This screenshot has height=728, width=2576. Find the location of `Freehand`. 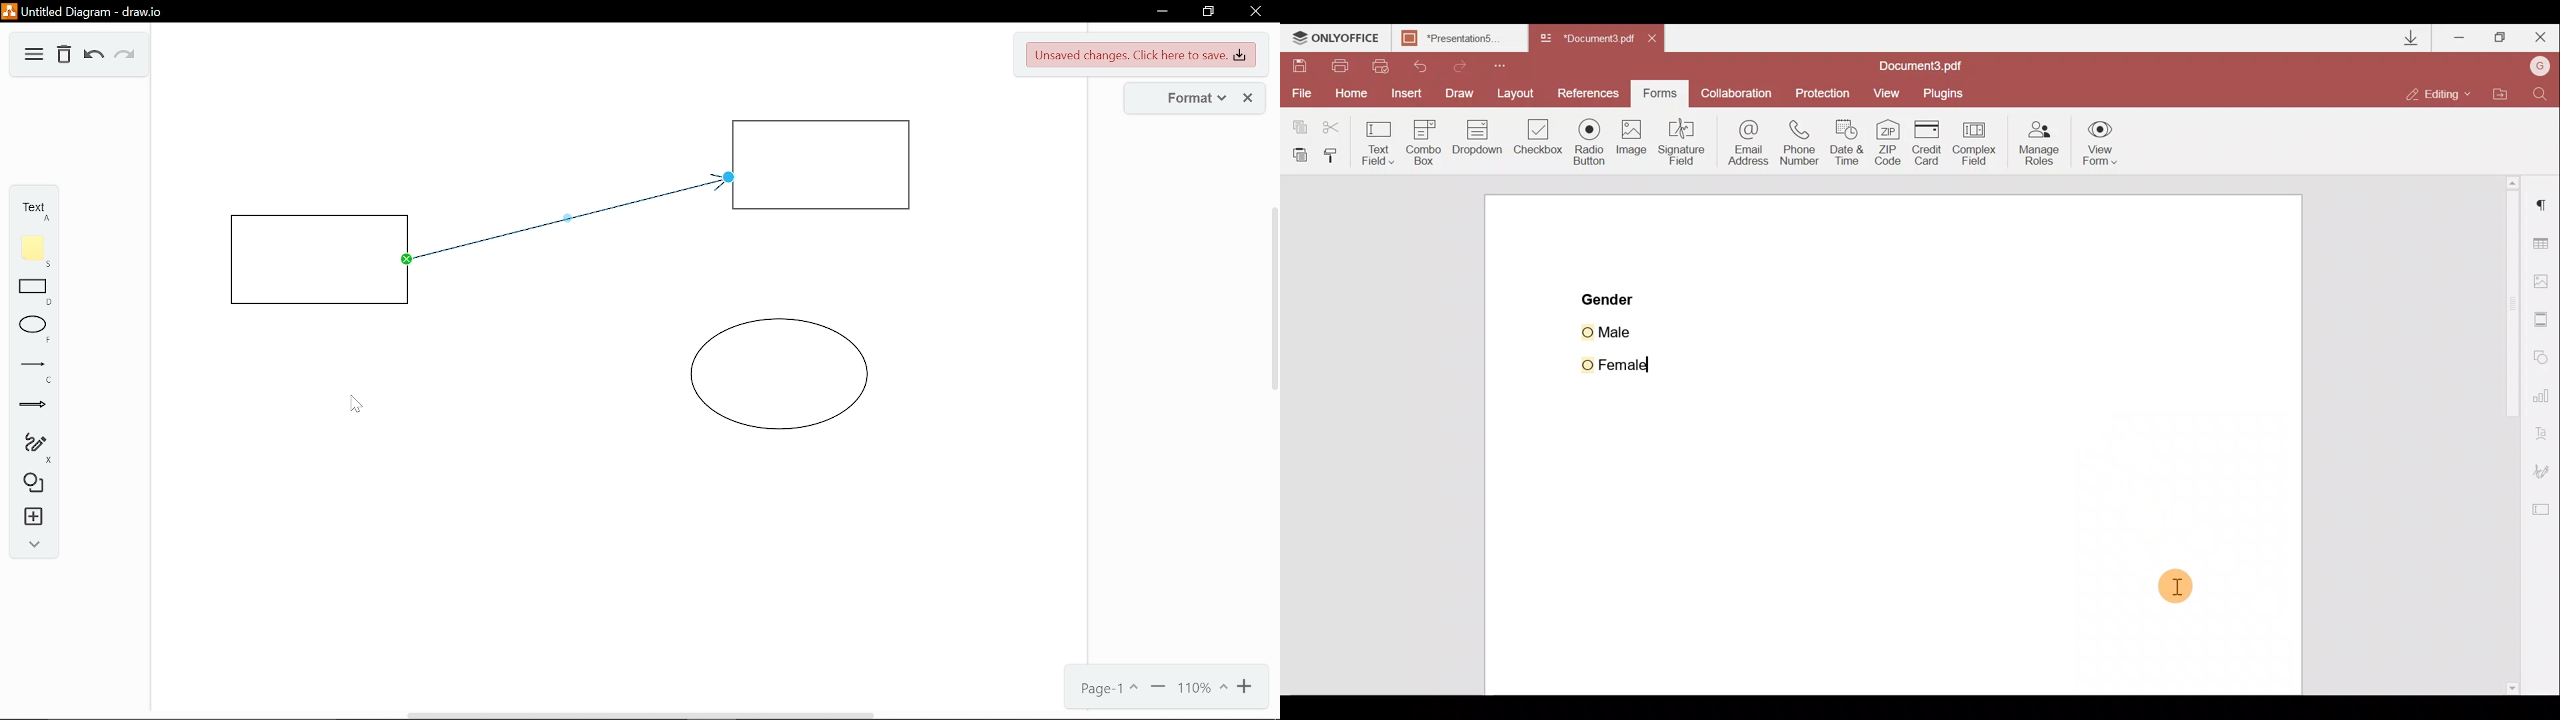

Freehand is located at coordinates (32, 447).